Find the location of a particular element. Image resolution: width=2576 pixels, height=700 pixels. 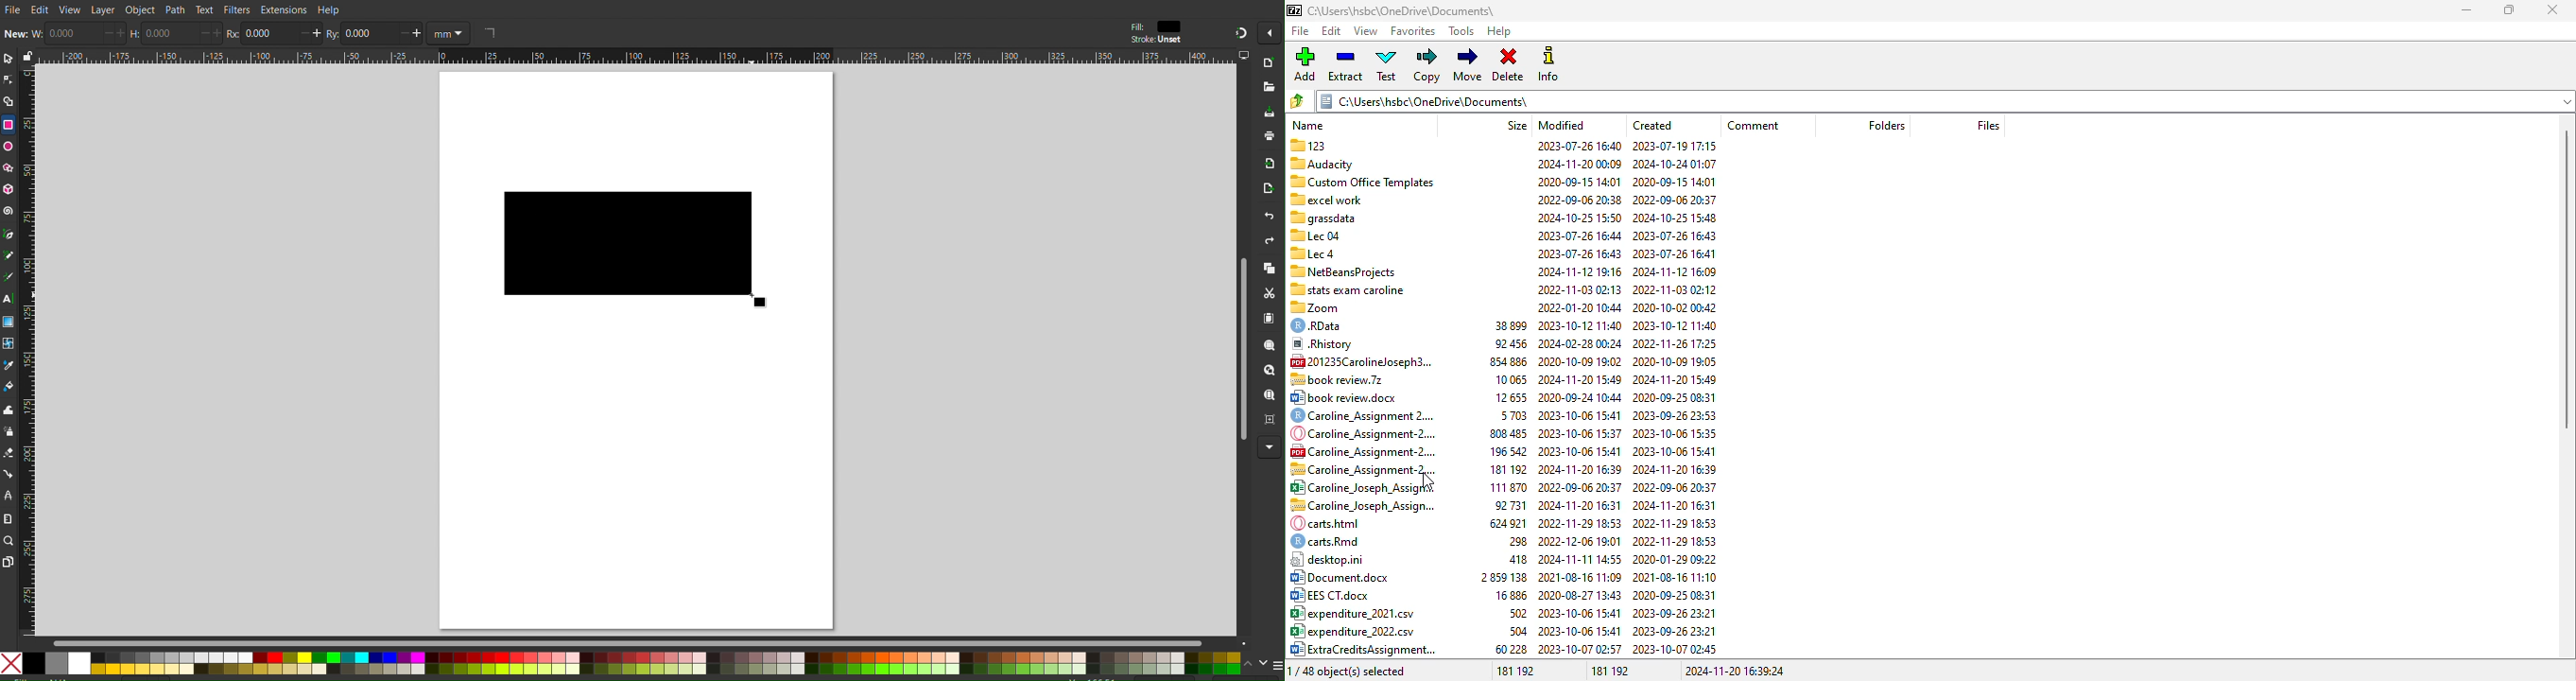

help is located at coordinates (1500, 32).